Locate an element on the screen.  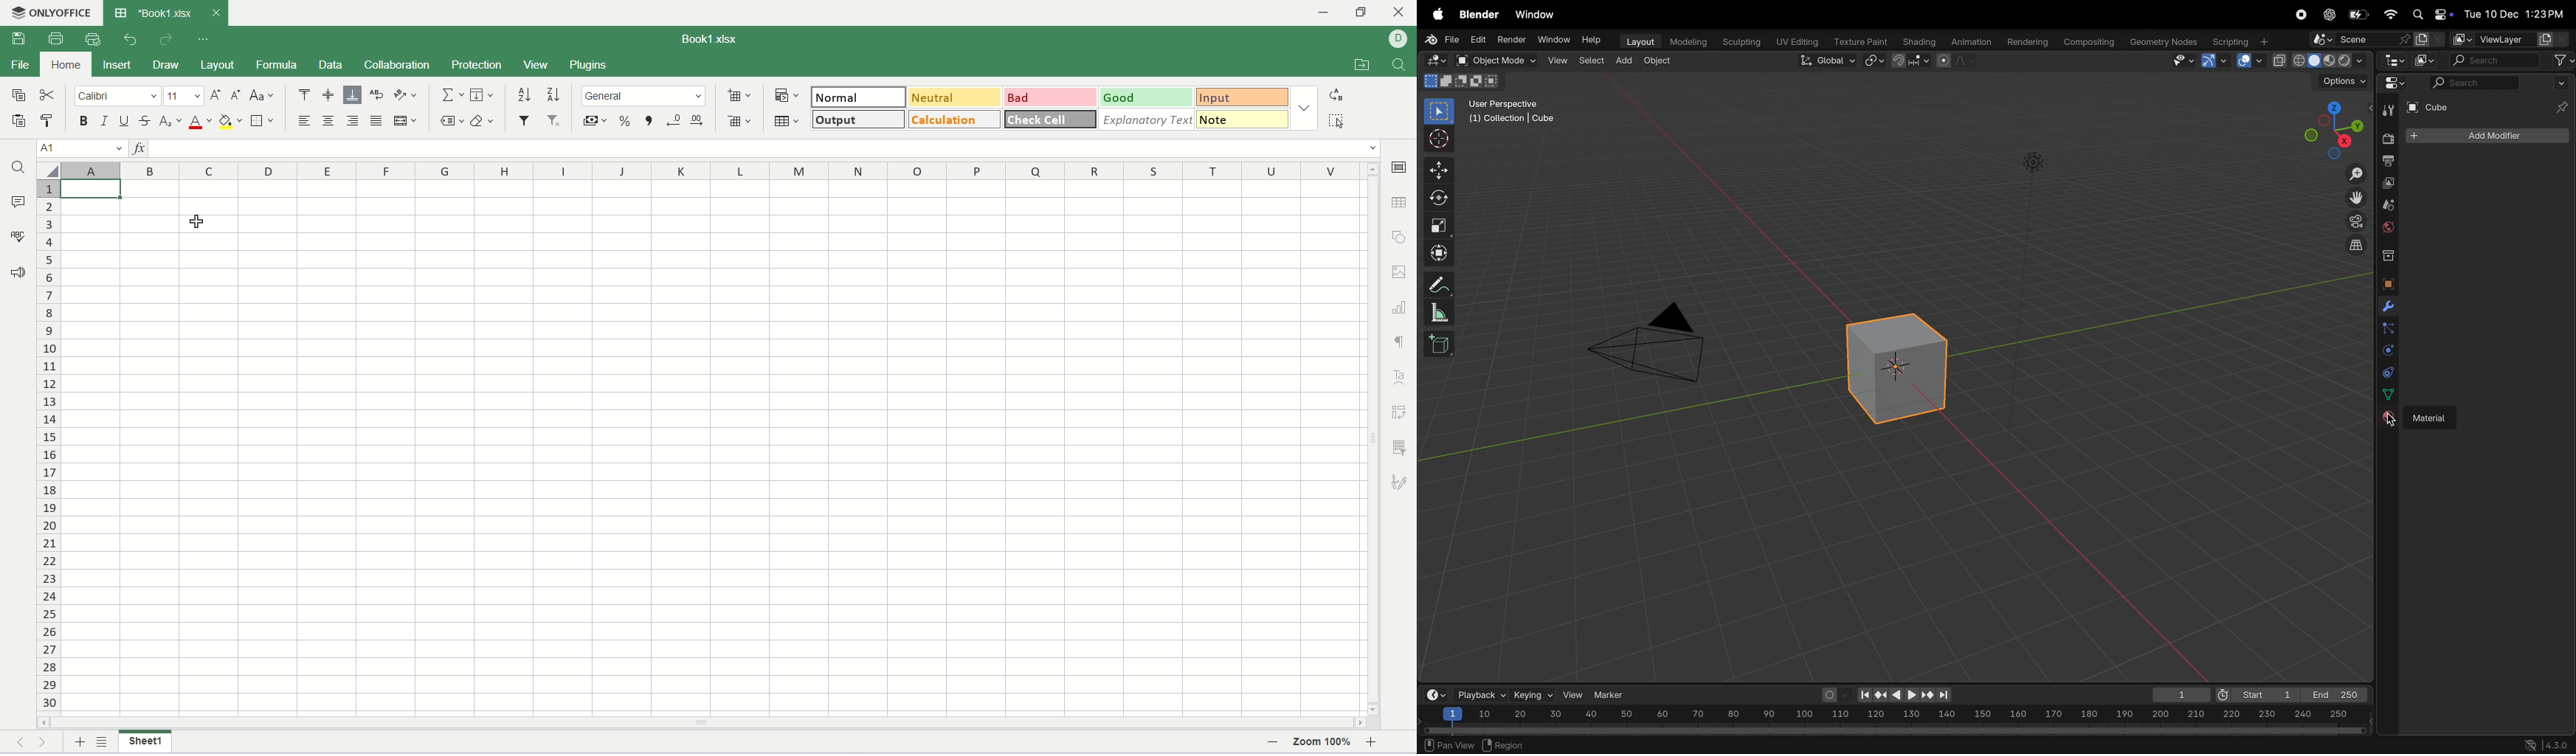
filter is located at coordinates (2563, 60).